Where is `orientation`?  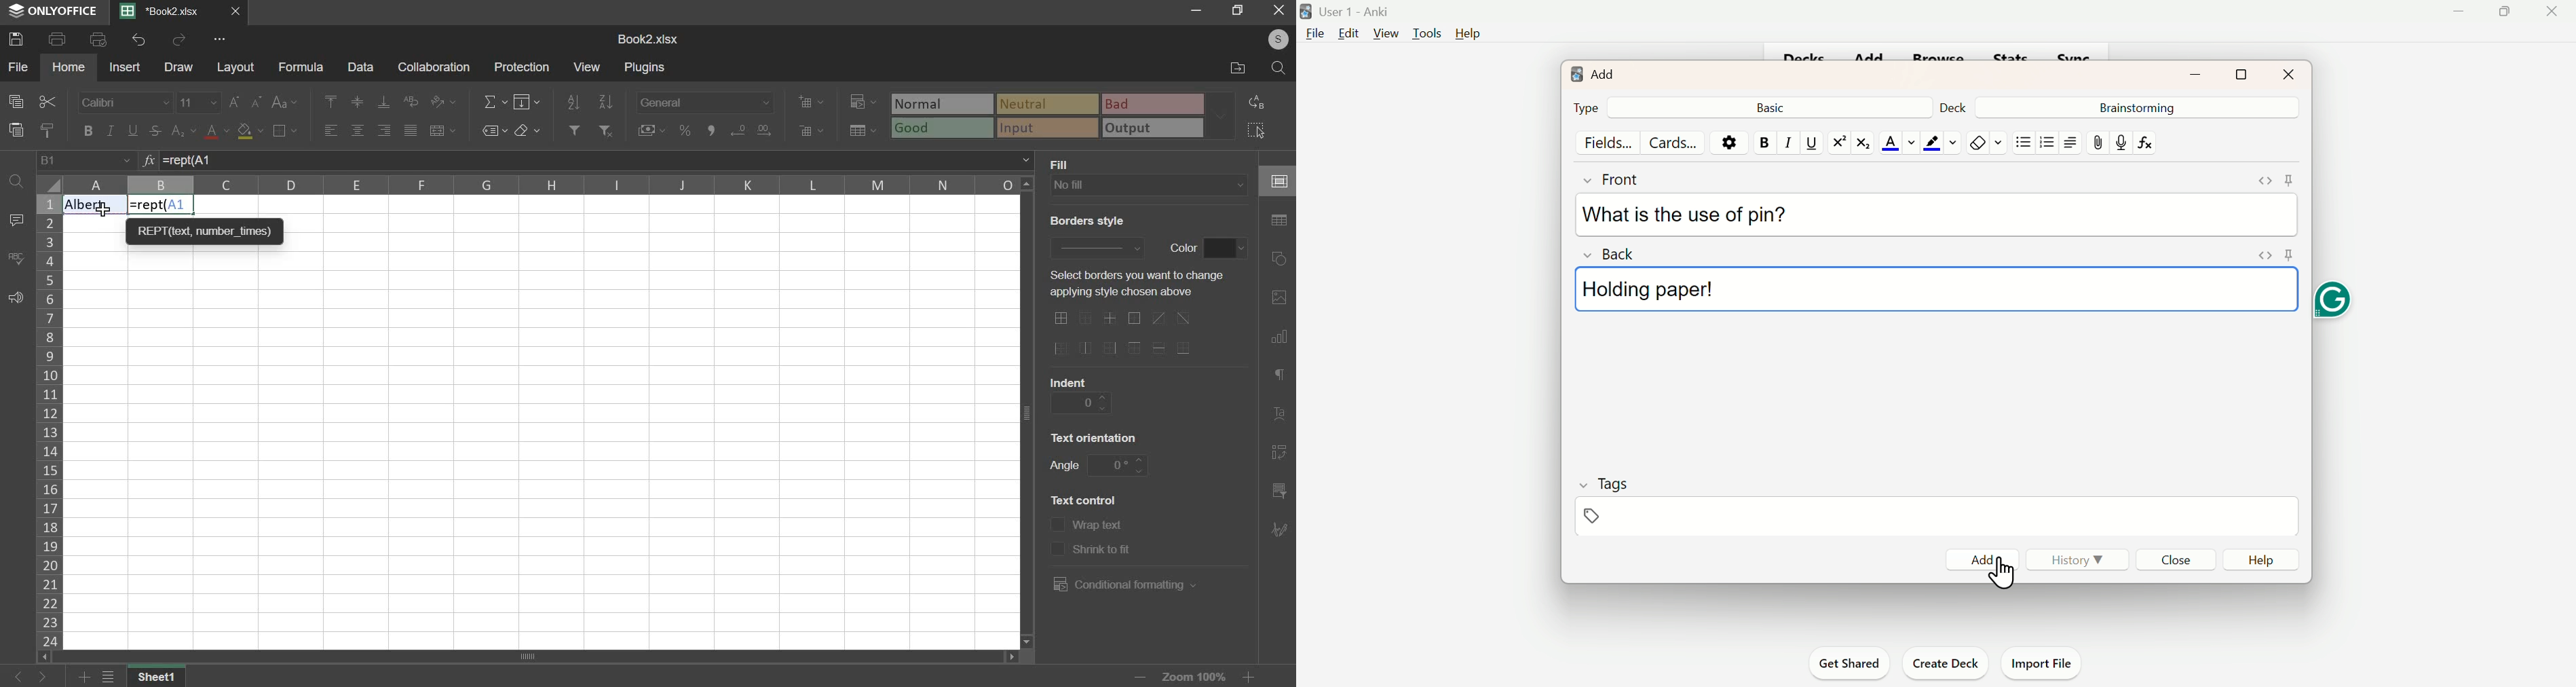
orientation is located at coordinates (442, 100).